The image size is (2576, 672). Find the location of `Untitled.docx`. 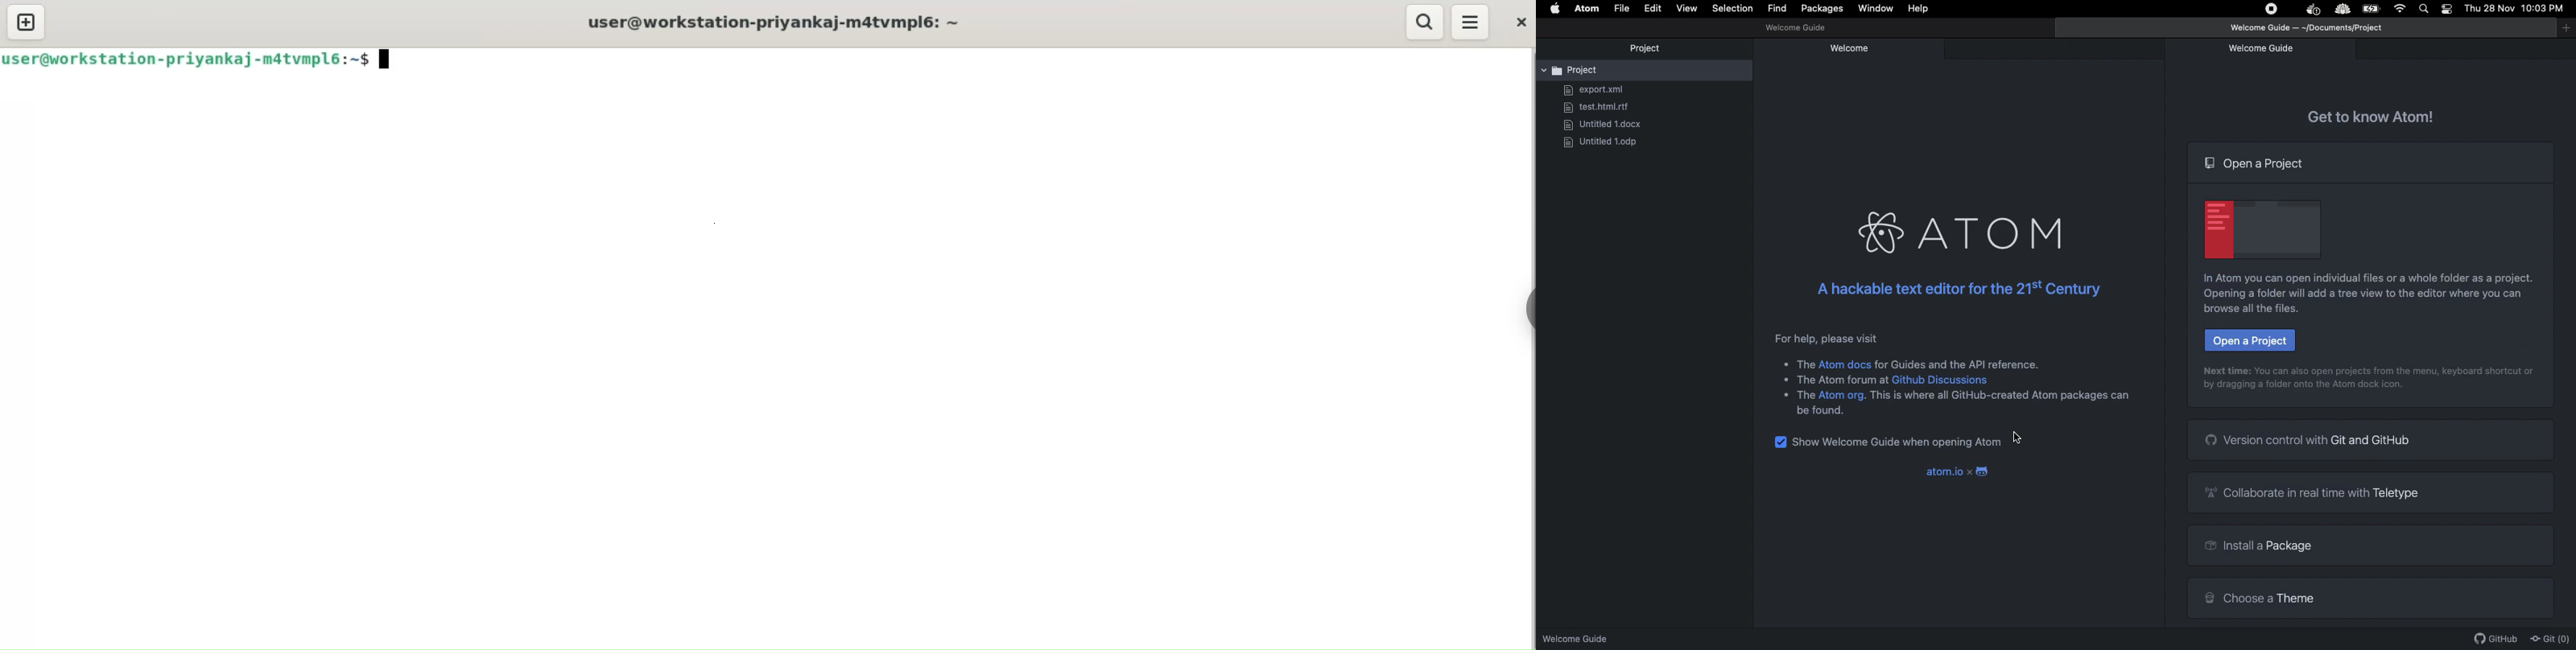

Untitled.docx is located at coordinates (1610, 124).